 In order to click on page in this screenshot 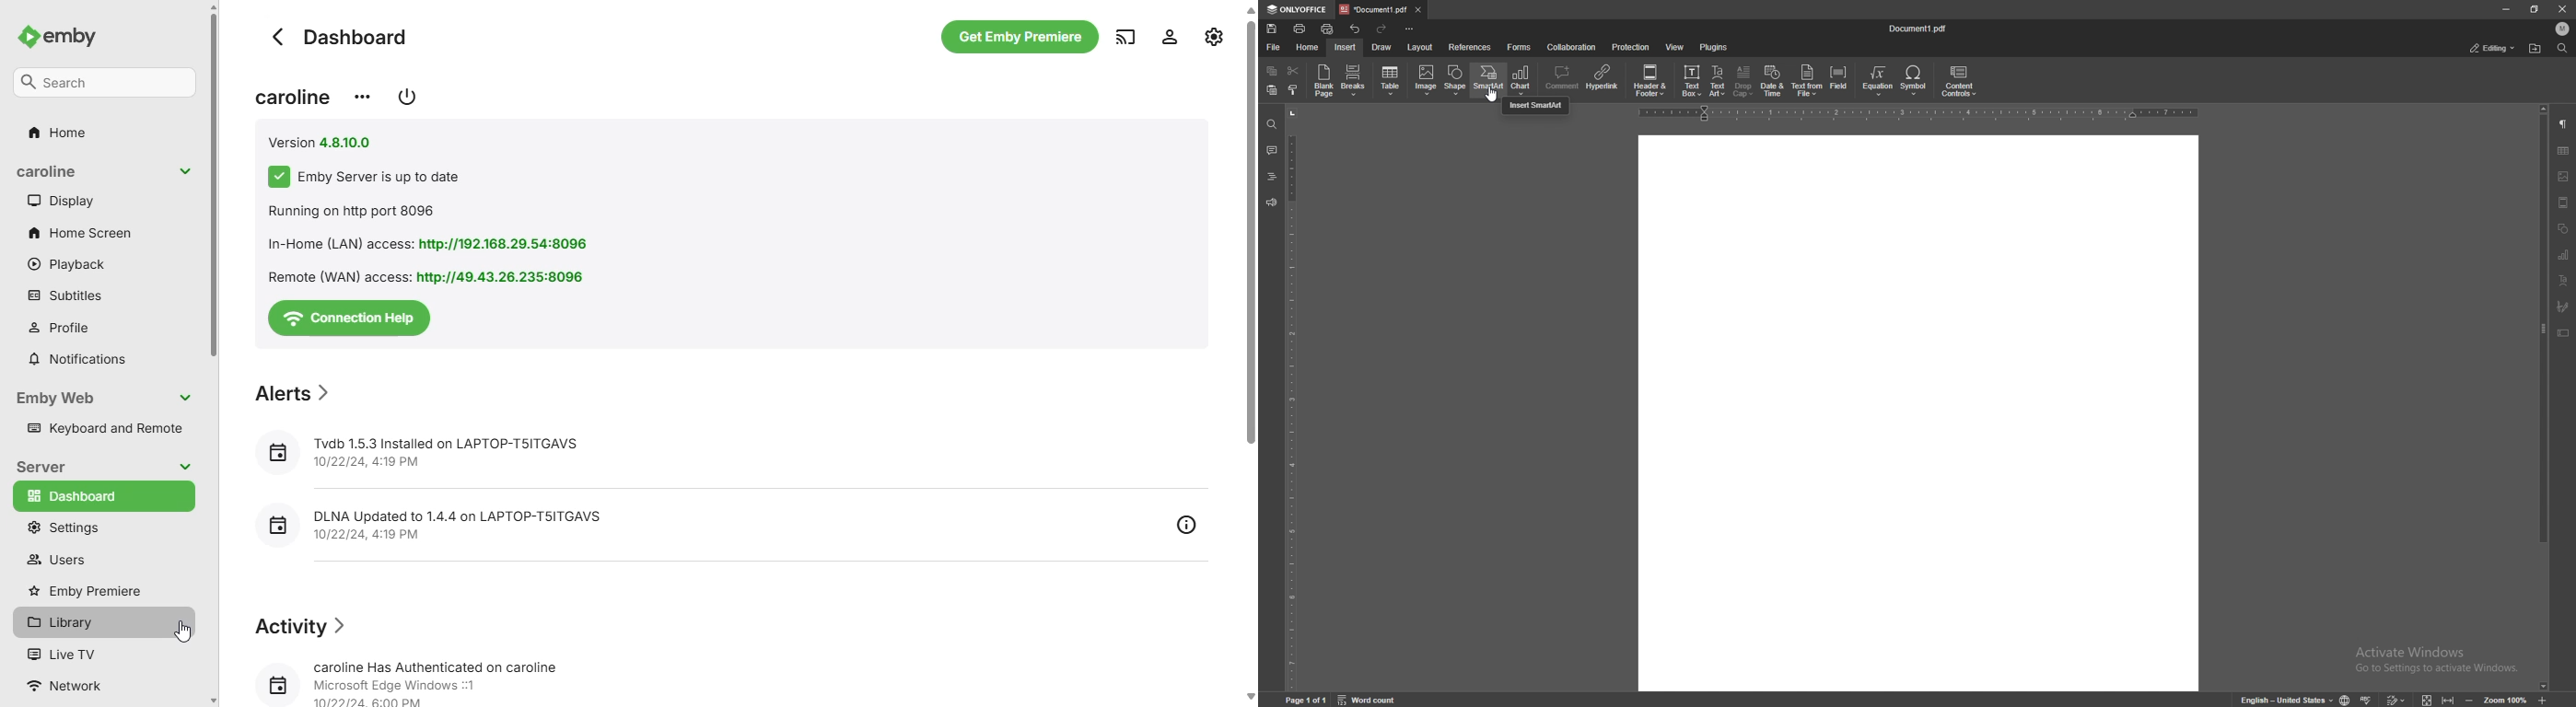, I will do `click(1308, 699)`.